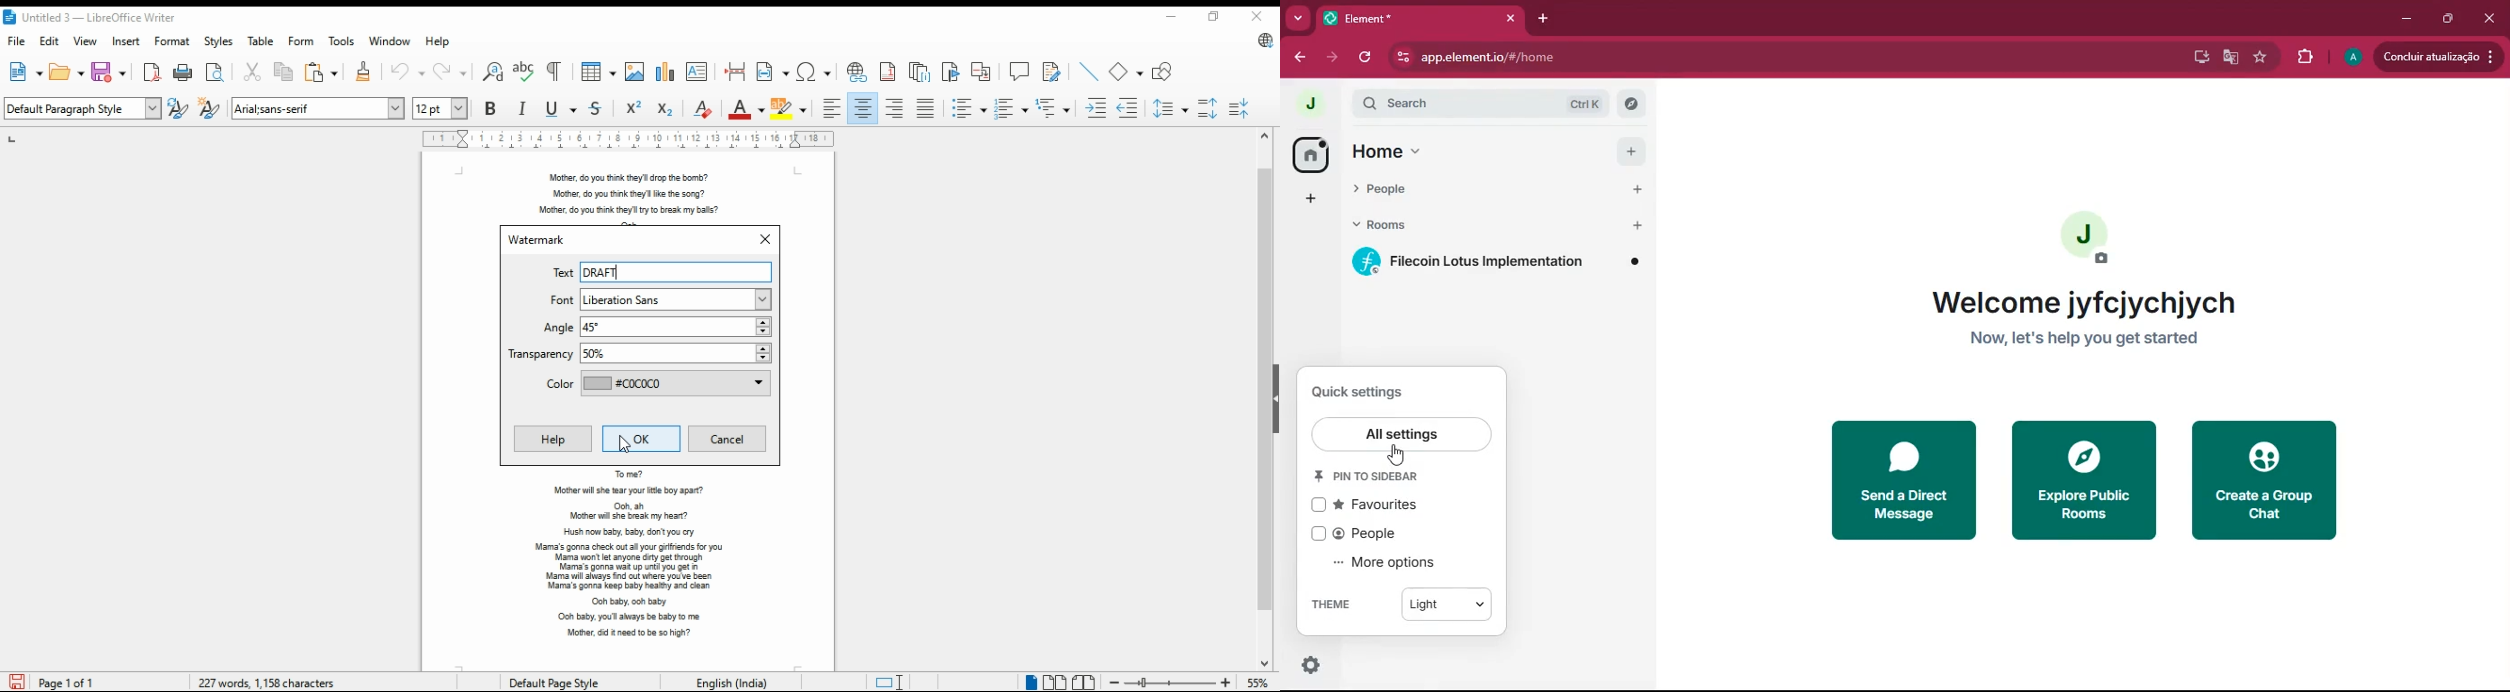 This screenshot has width=2520, height=700. What do you see at coordinates (636, 71) in the screenshot?
I see `insert image` at bounding box center [636, 71].